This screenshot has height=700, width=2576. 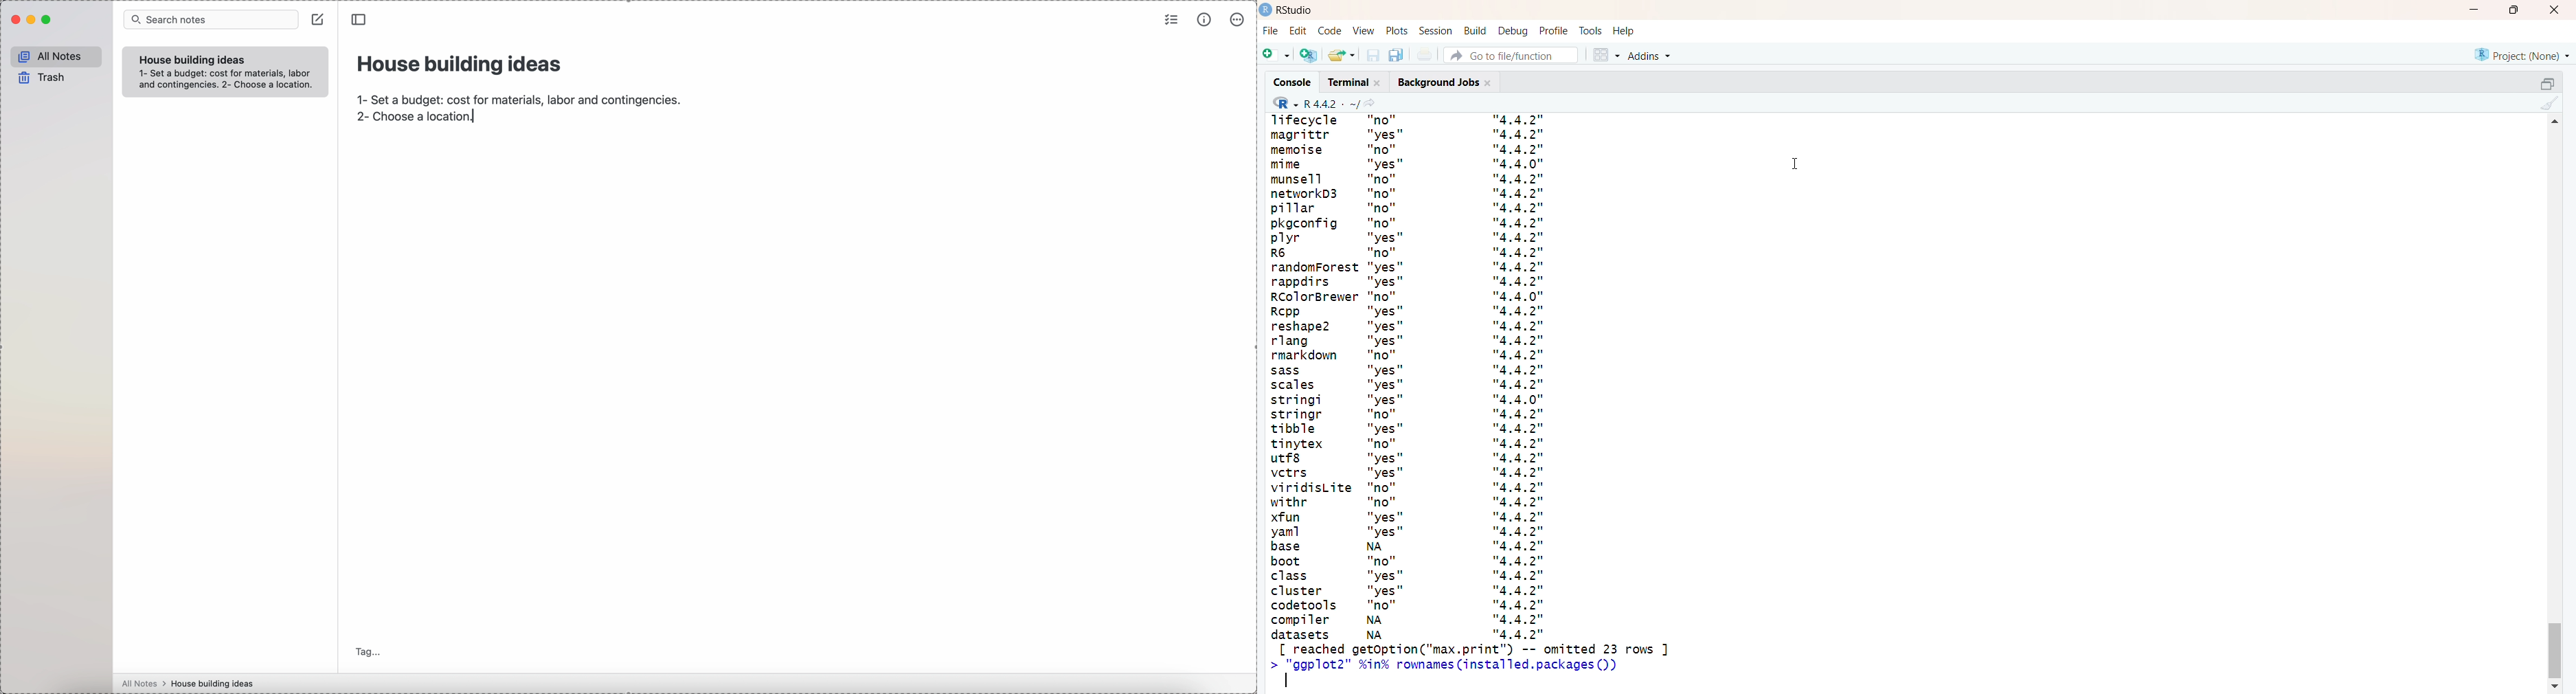 What do you see at coordinates (1436, 31) in the screenshot?
I see `session` at bounding box center [1436, 31].